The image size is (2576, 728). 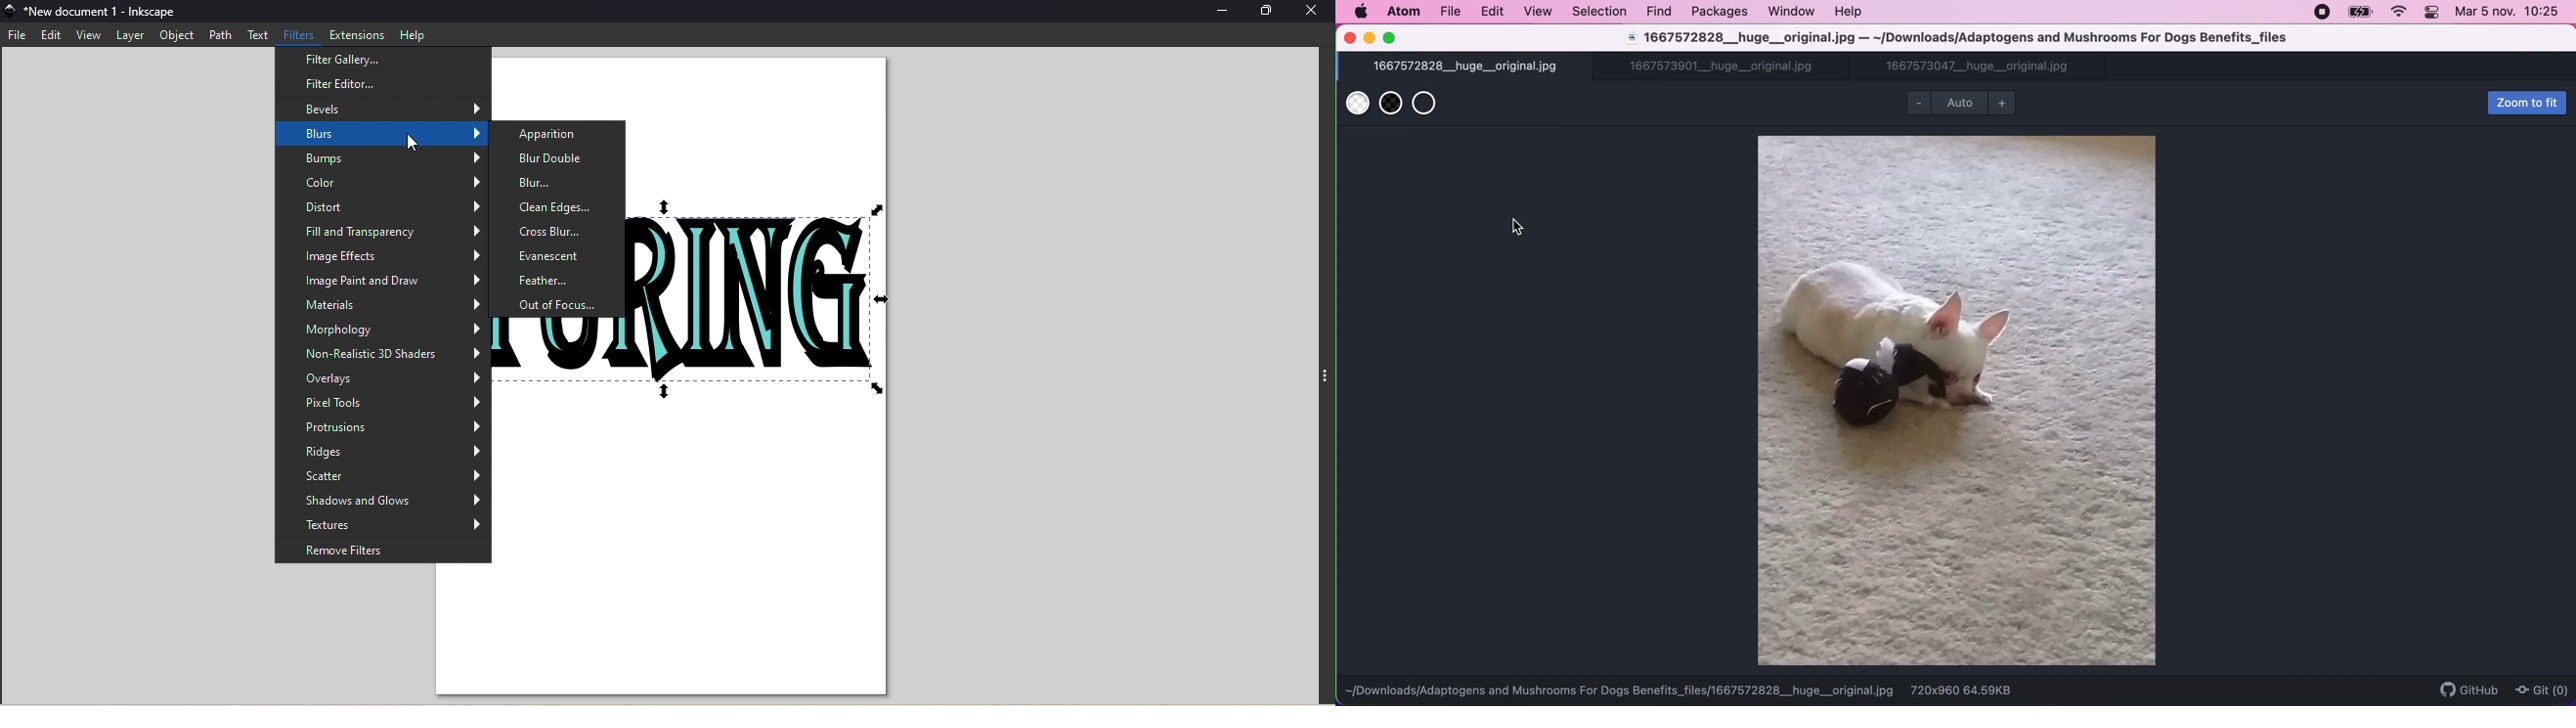 I want to click on Filter editor..., so click(x=376, y=83).